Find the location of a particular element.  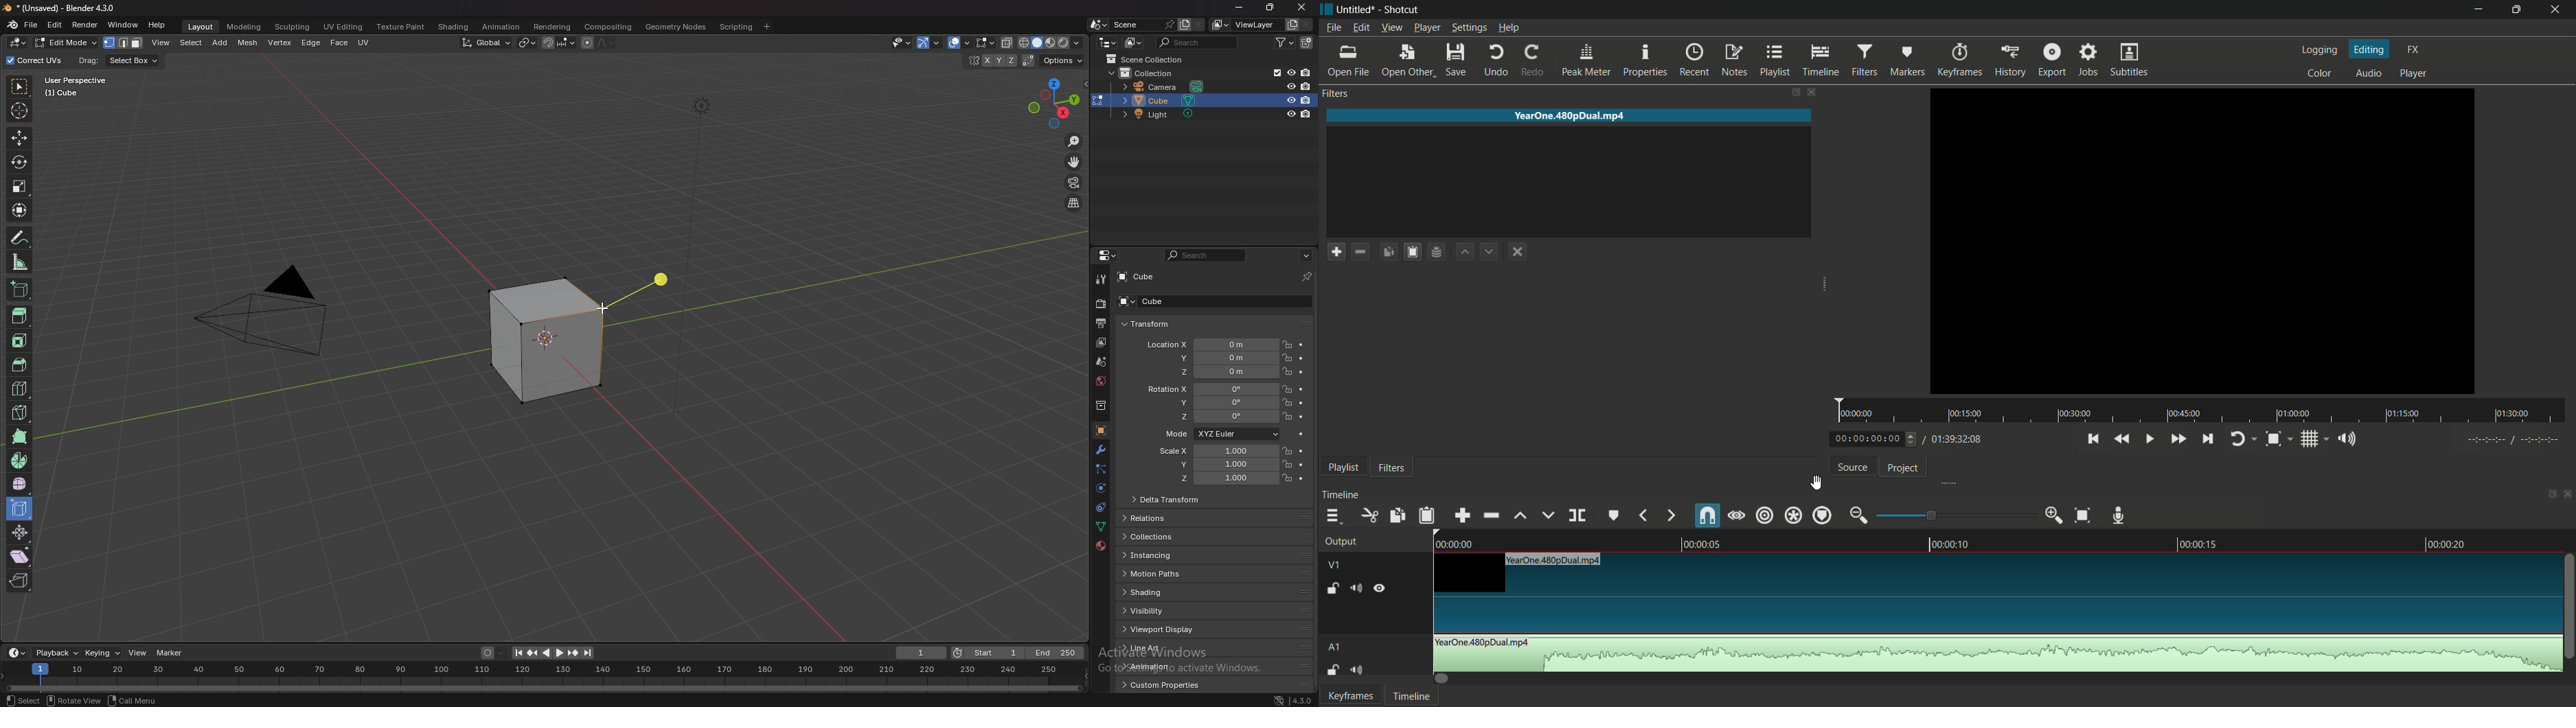

end frame is located at coordinates (1056, 653).